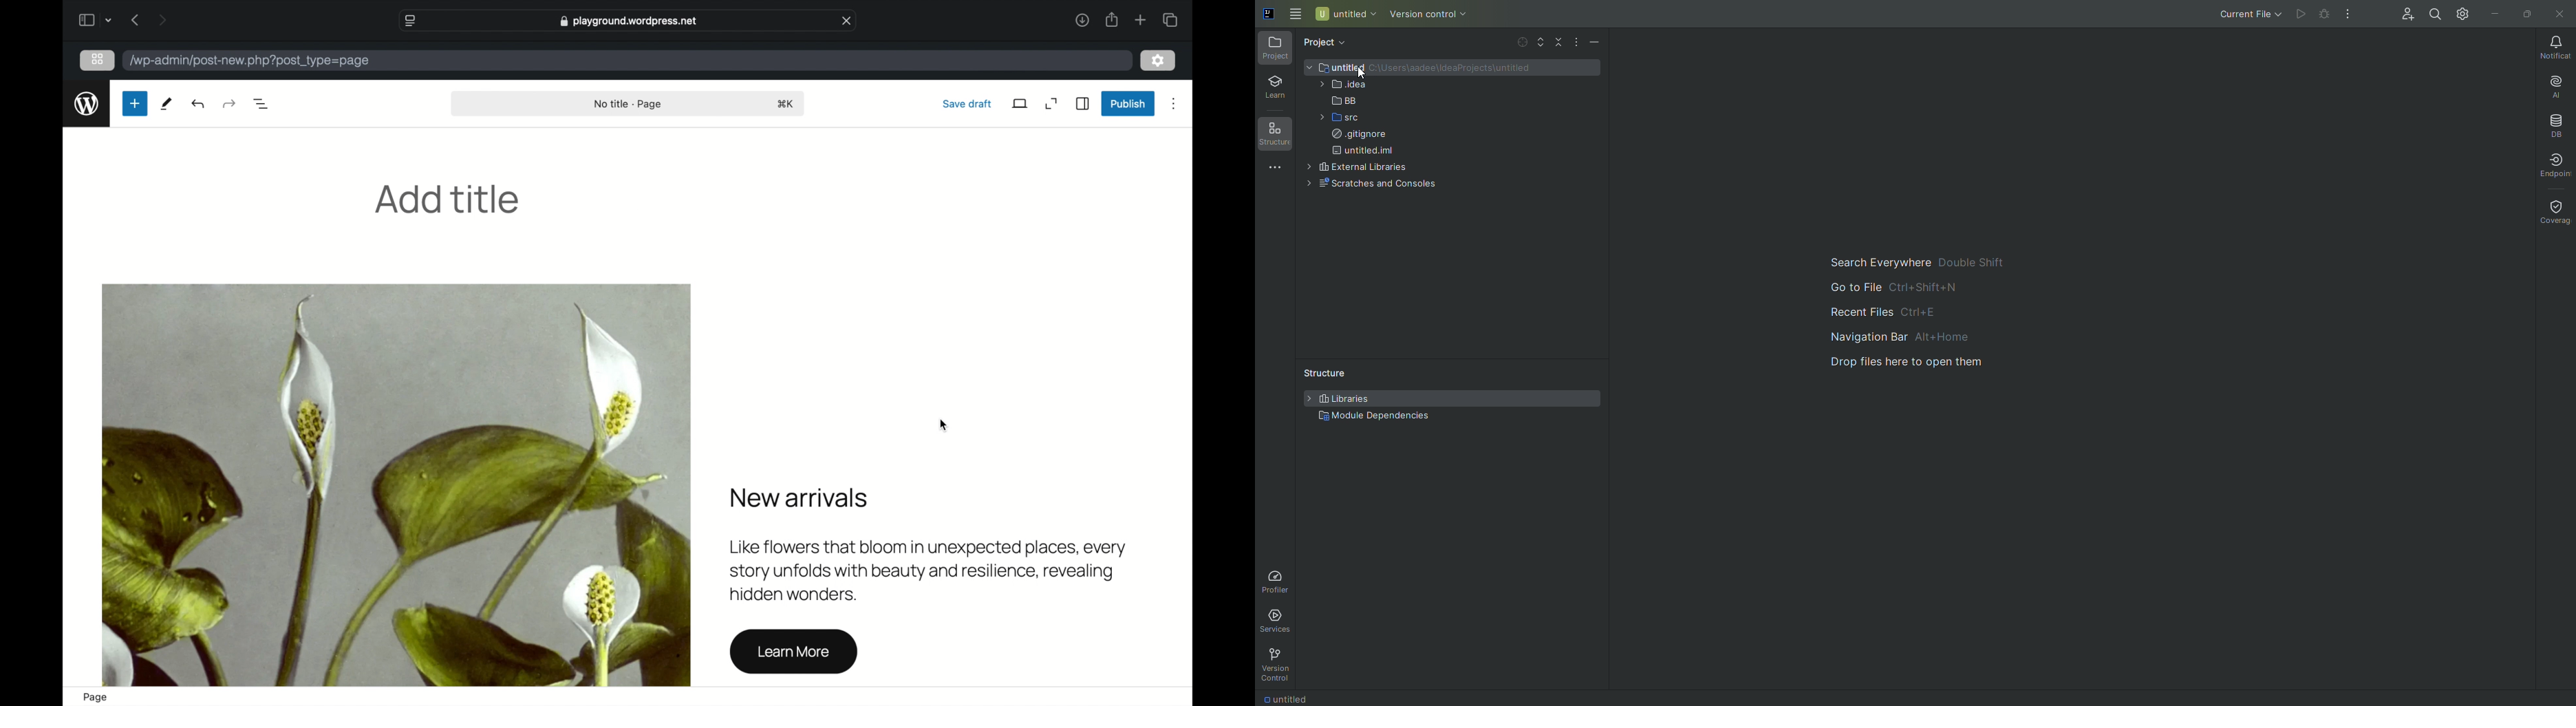 The width and height of the screenshot is (2576, 728). Describe the element at coordinates (1020, 104) in the screenshot. I see `view` at that location.